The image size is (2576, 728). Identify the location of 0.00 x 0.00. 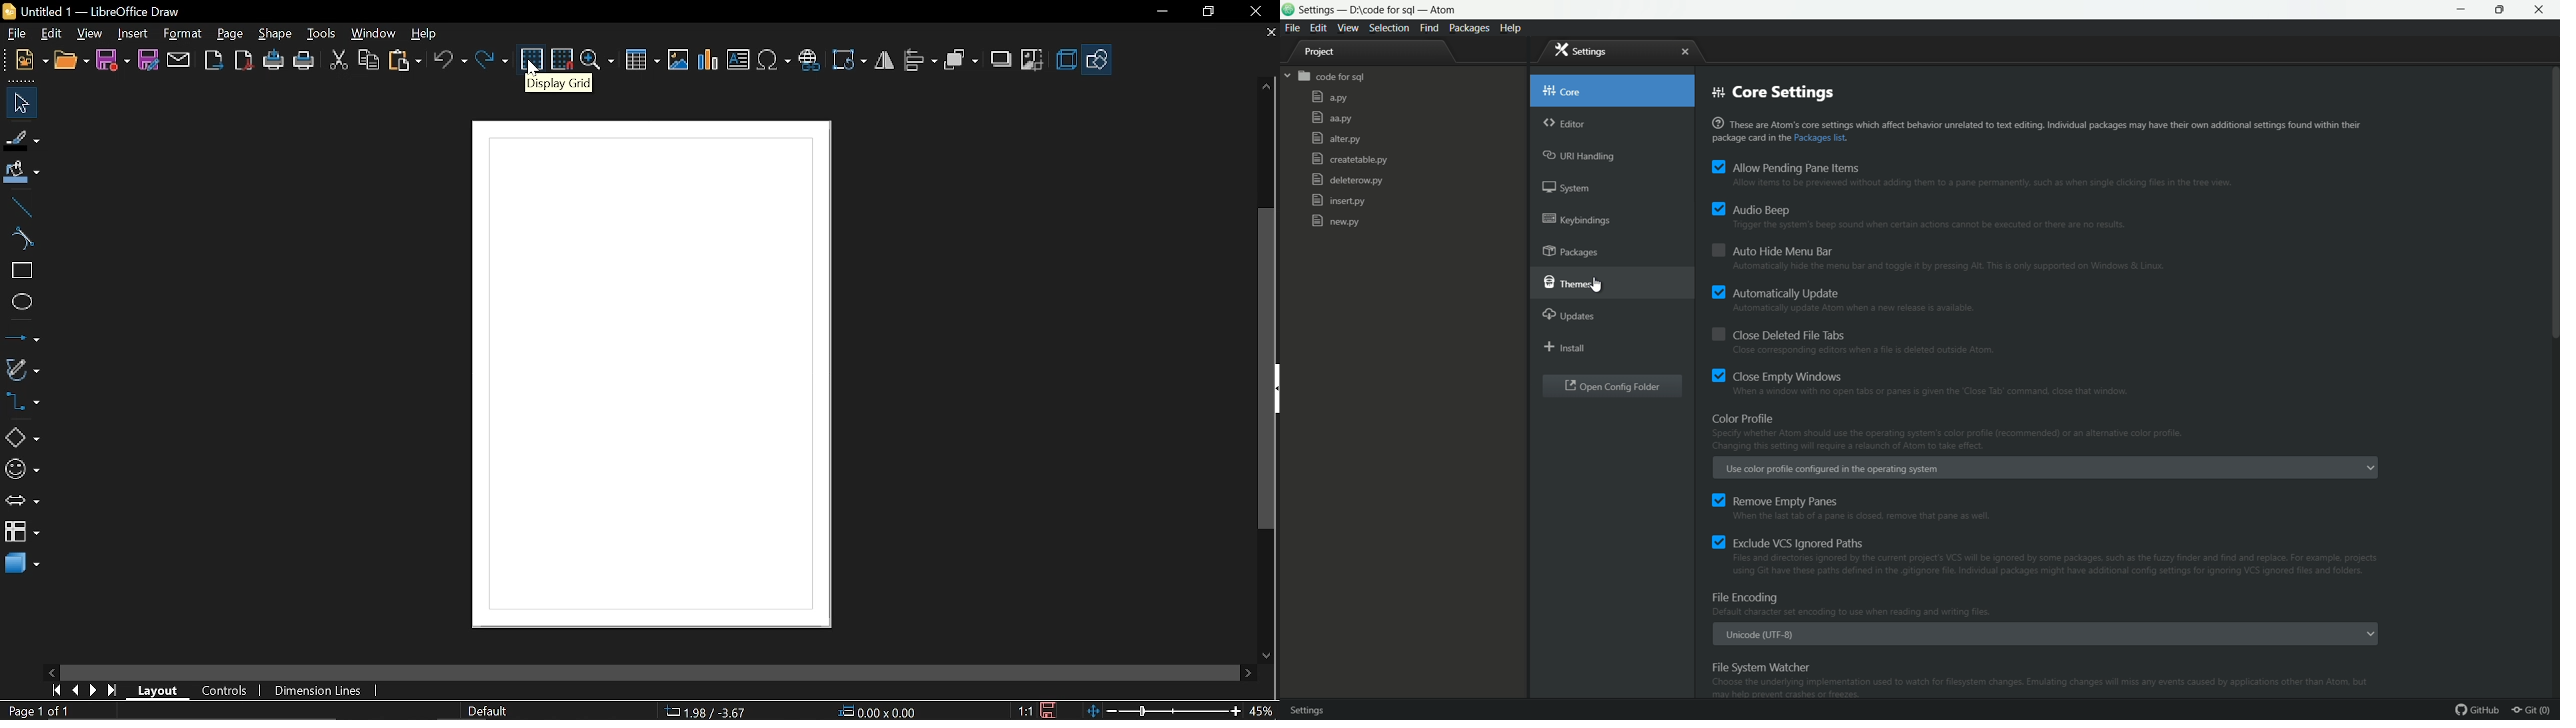
(882, 712).